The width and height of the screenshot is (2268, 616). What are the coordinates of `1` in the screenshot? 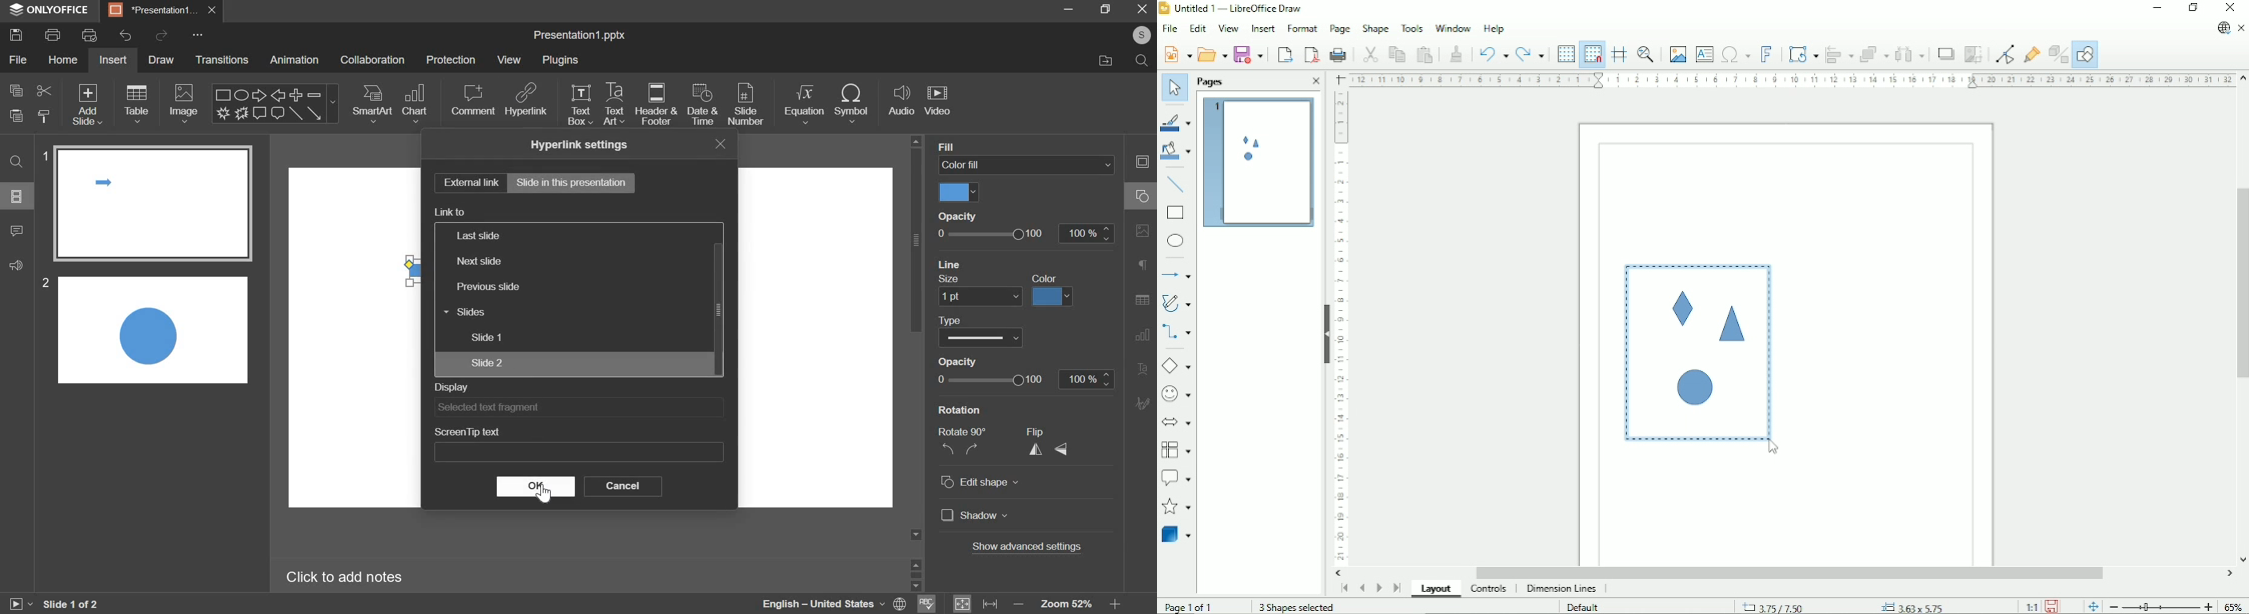 It's located at (43, 156).